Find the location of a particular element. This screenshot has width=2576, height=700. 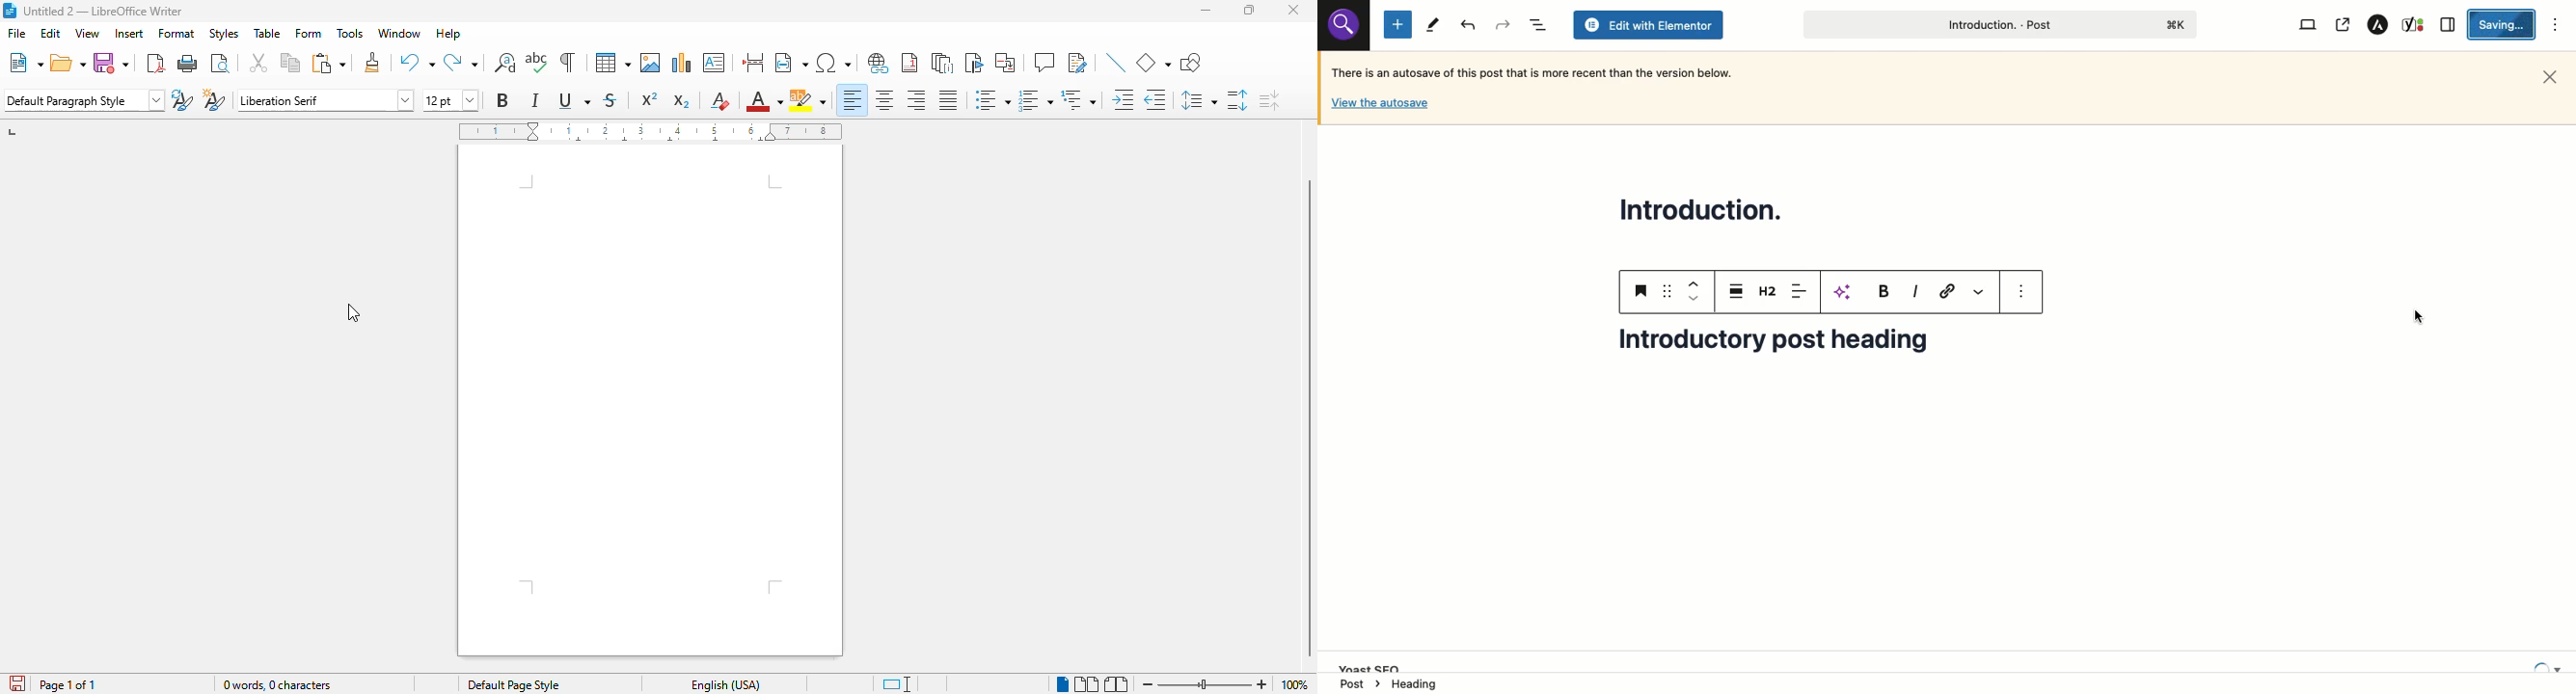

book view is located at coordinates (1115, 684).